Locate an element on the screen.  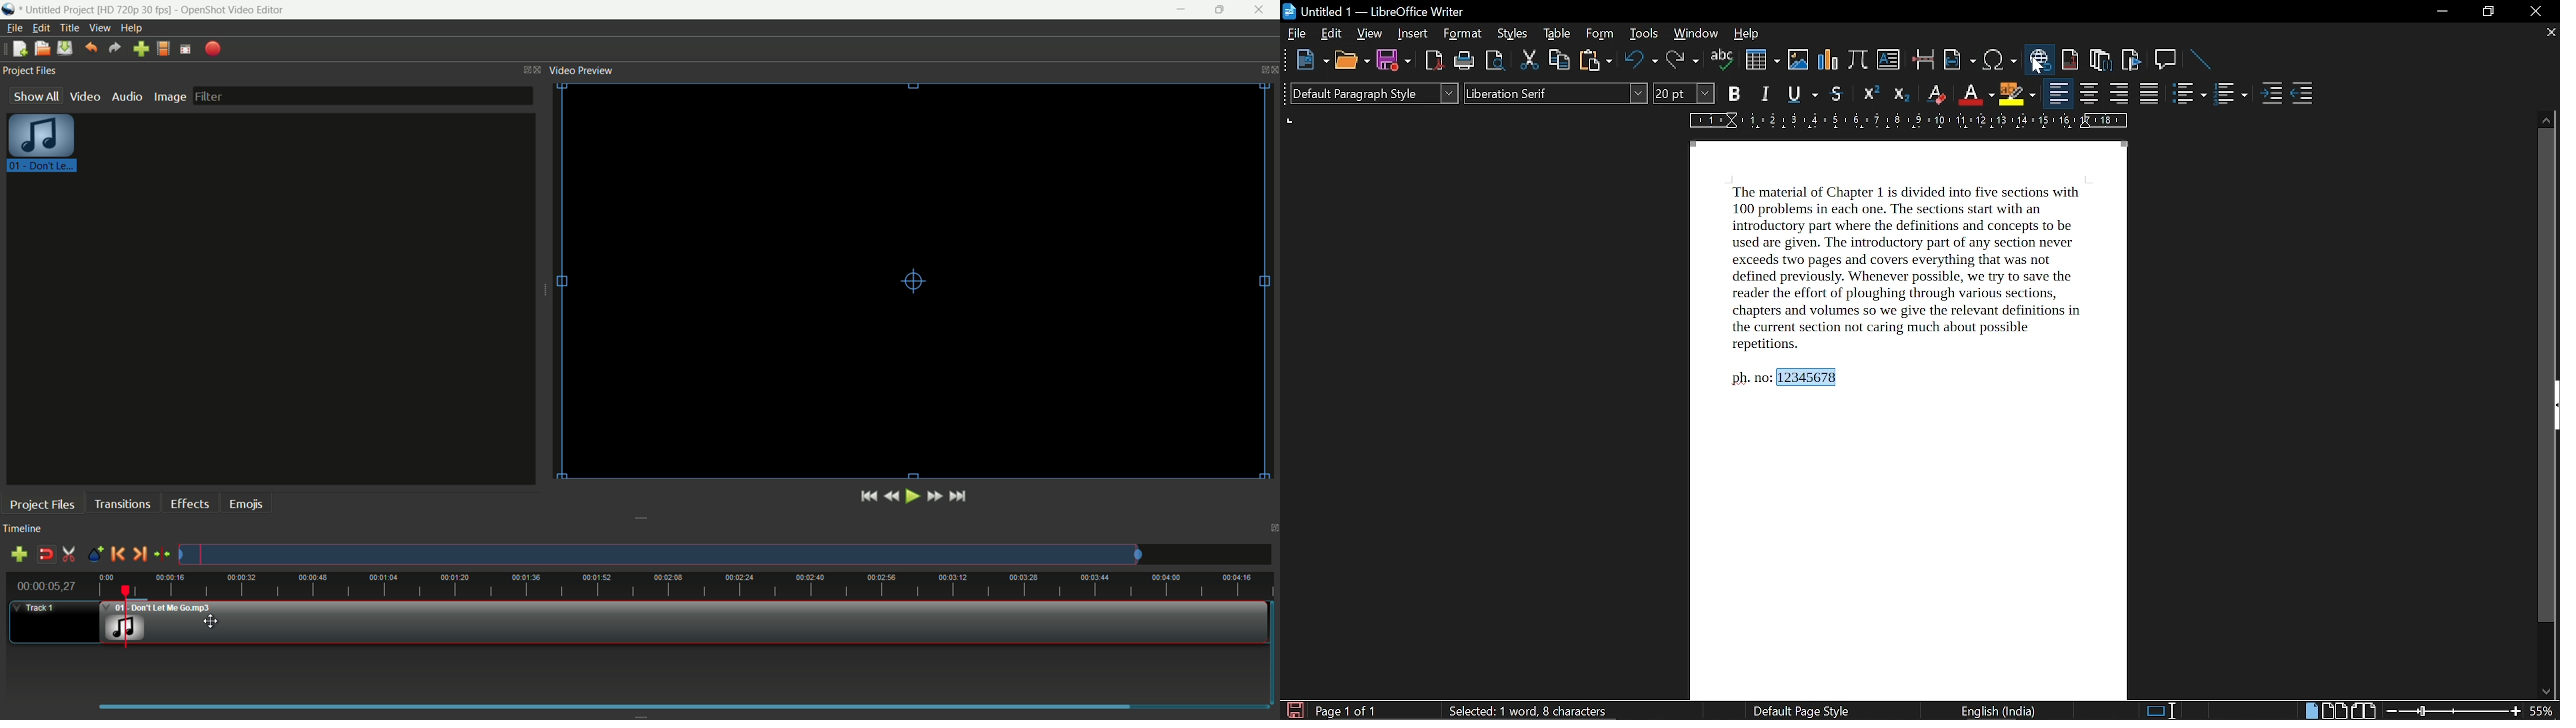
timeline is located at coordinates (25, 529).